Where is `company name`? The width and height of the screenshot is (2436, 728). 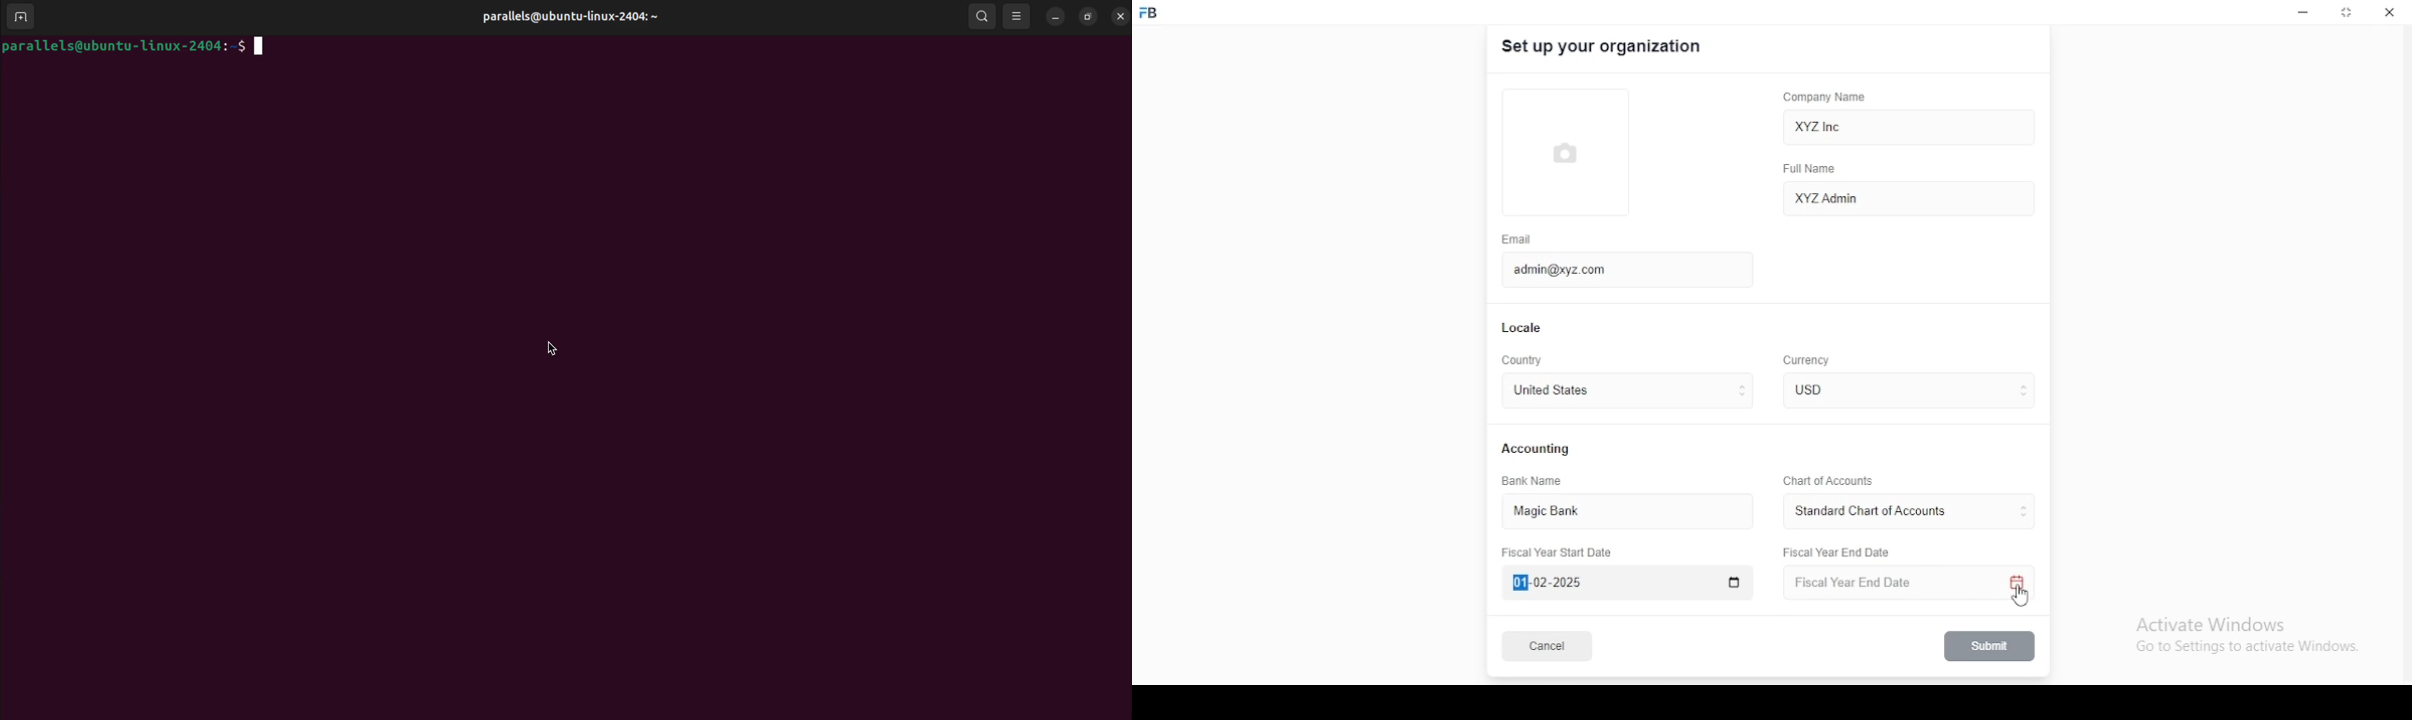
company name is located at coordinates (1824, 97).